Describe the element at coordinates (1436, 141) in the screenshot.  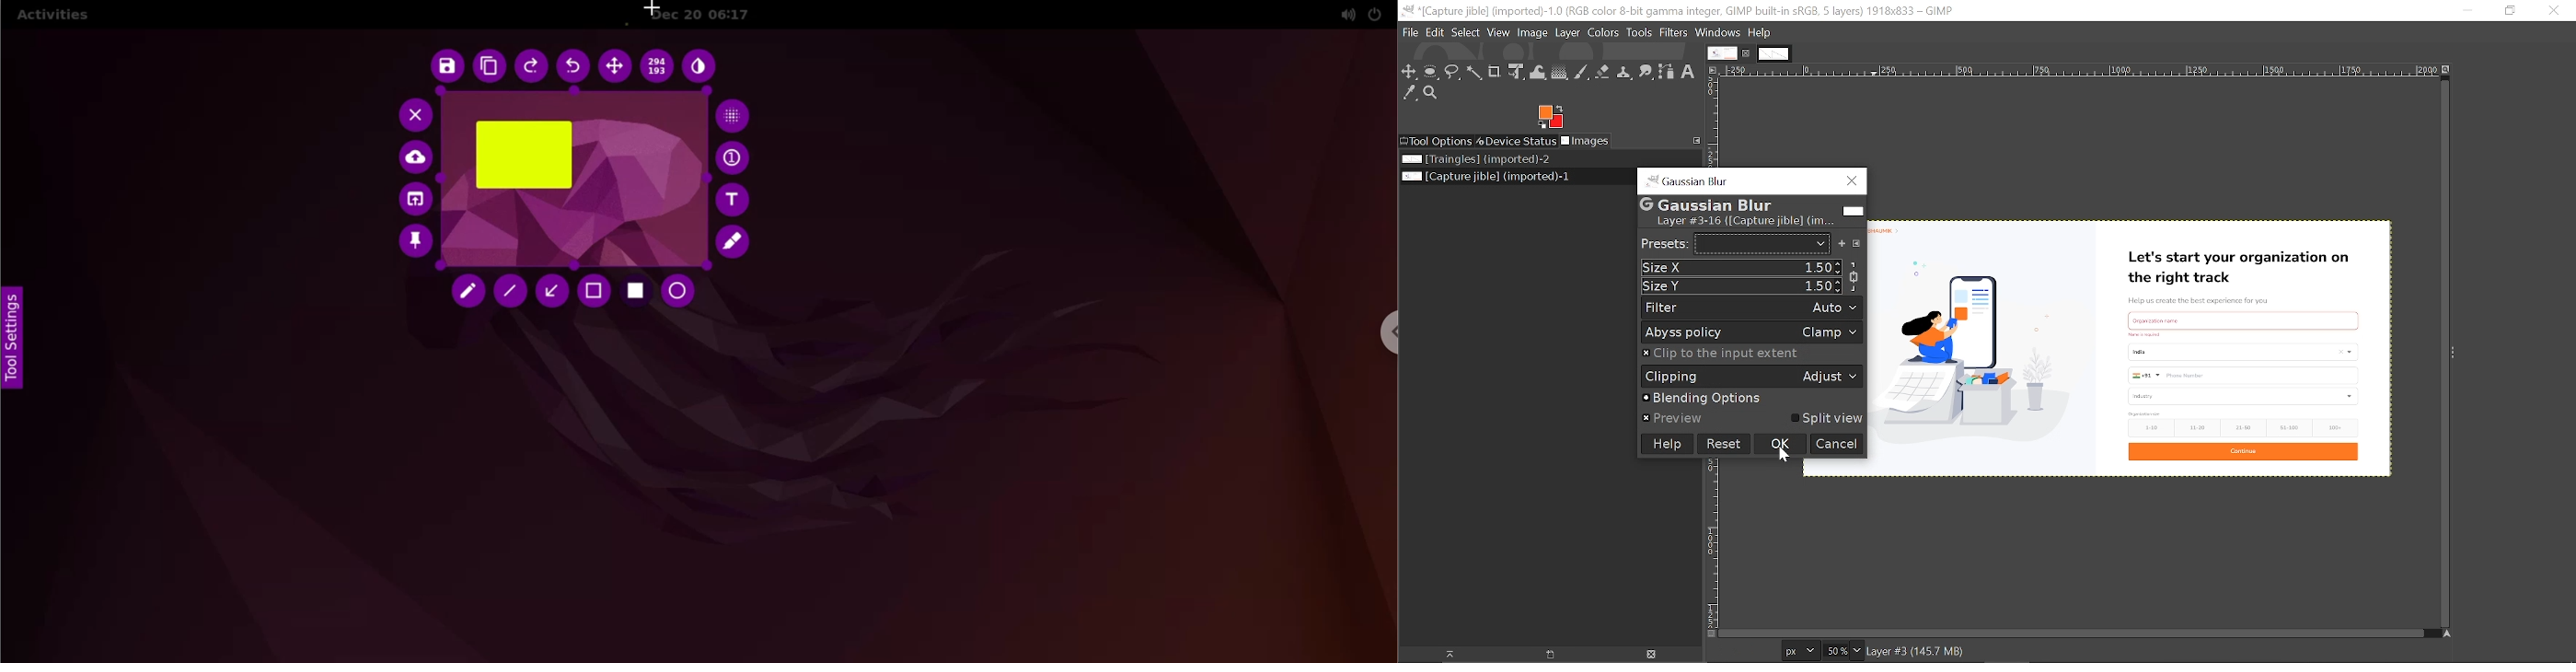
I see `Tool options` at that location.